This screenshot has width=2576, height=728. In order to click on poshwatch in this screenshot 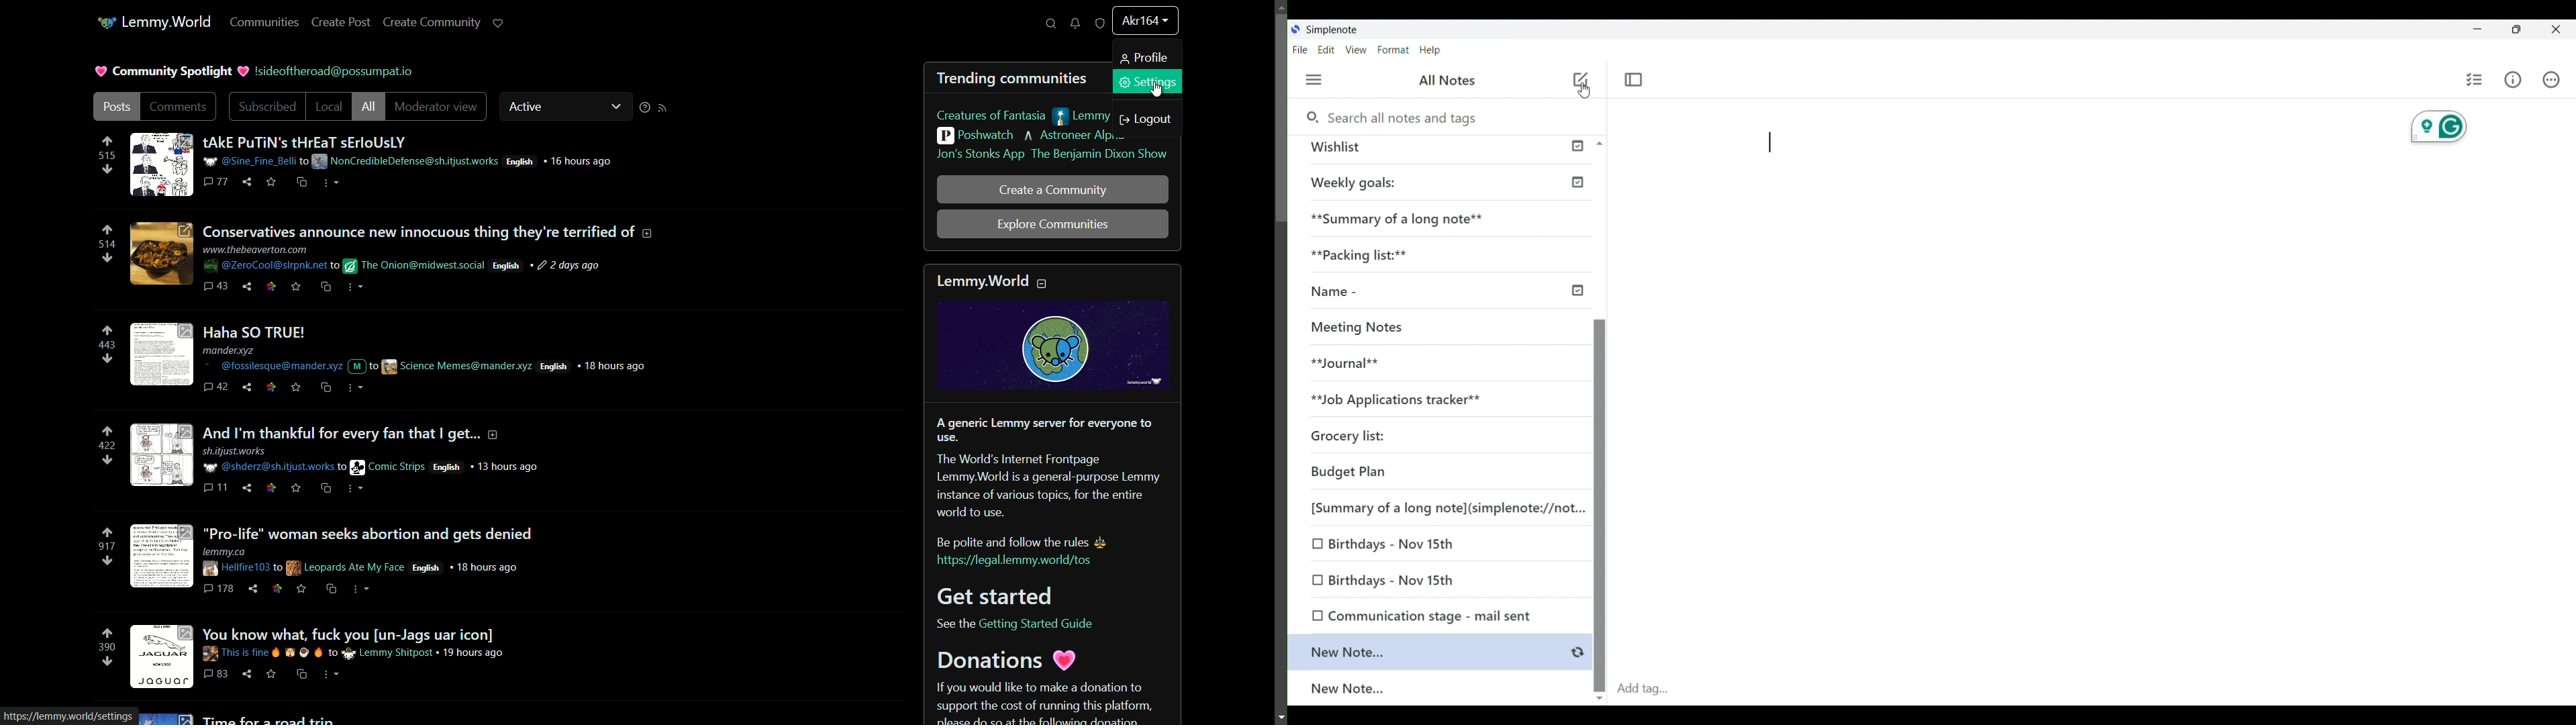, I will do `click(975, 136)`.